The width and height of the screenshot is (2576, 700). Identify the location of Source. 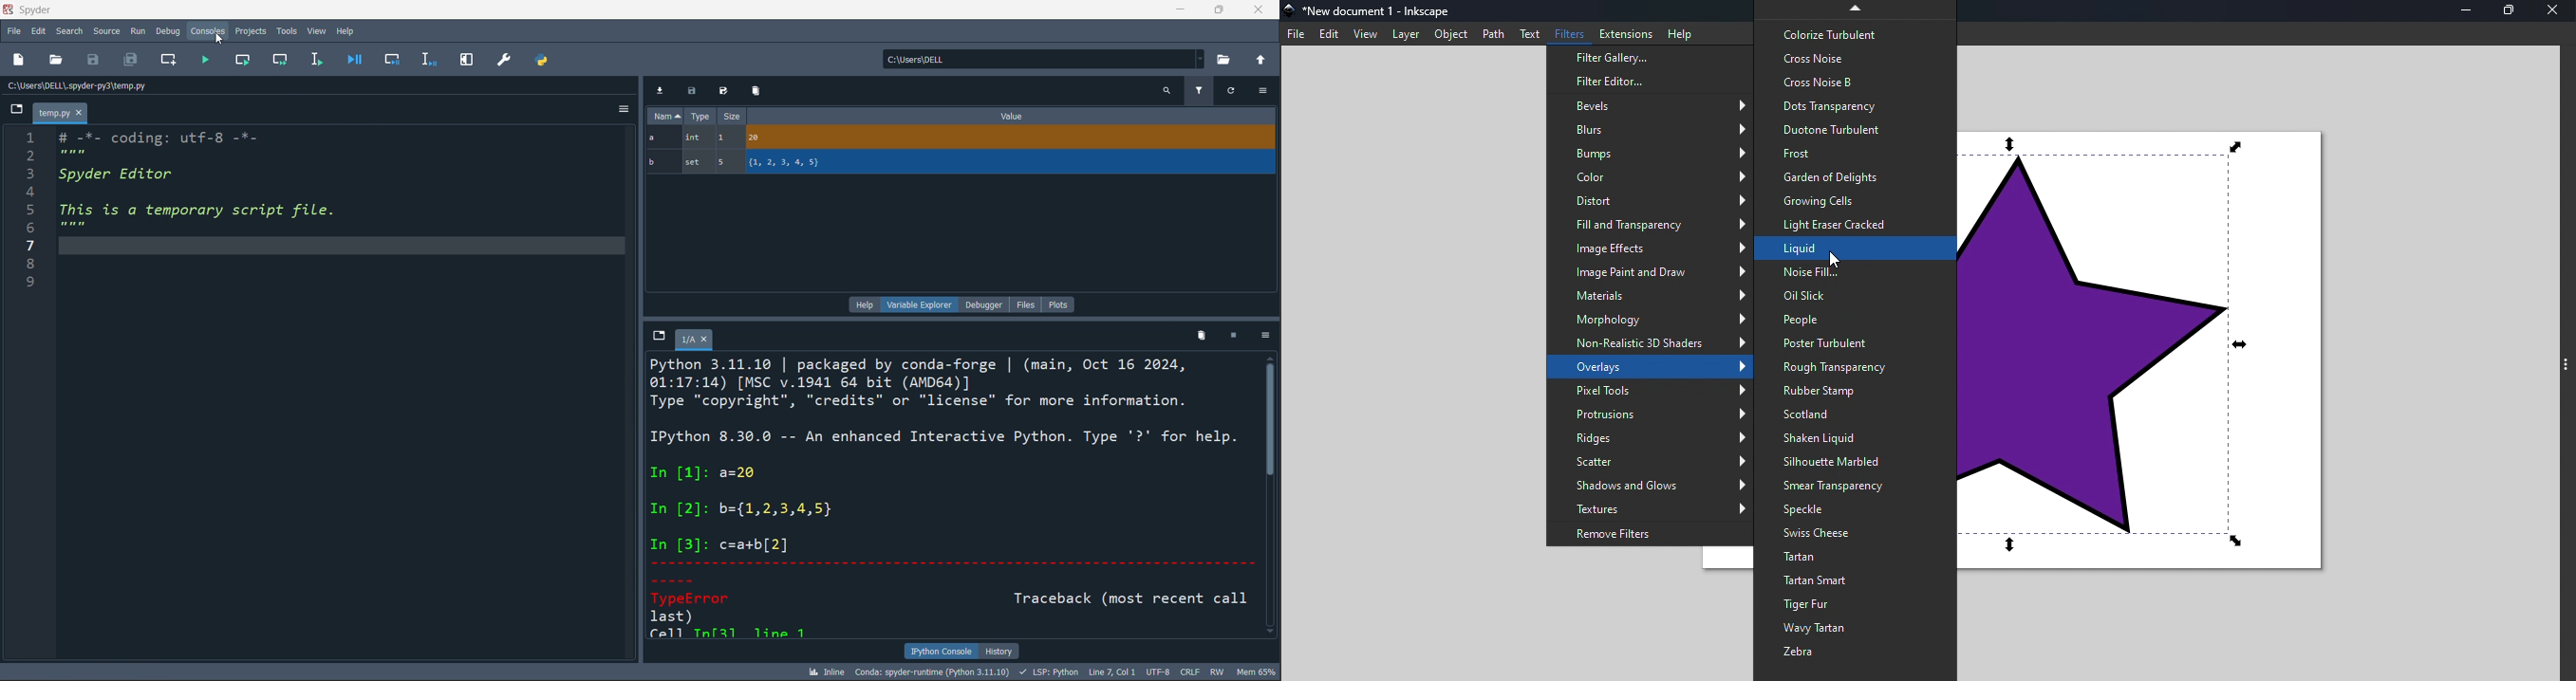
(106, 32).